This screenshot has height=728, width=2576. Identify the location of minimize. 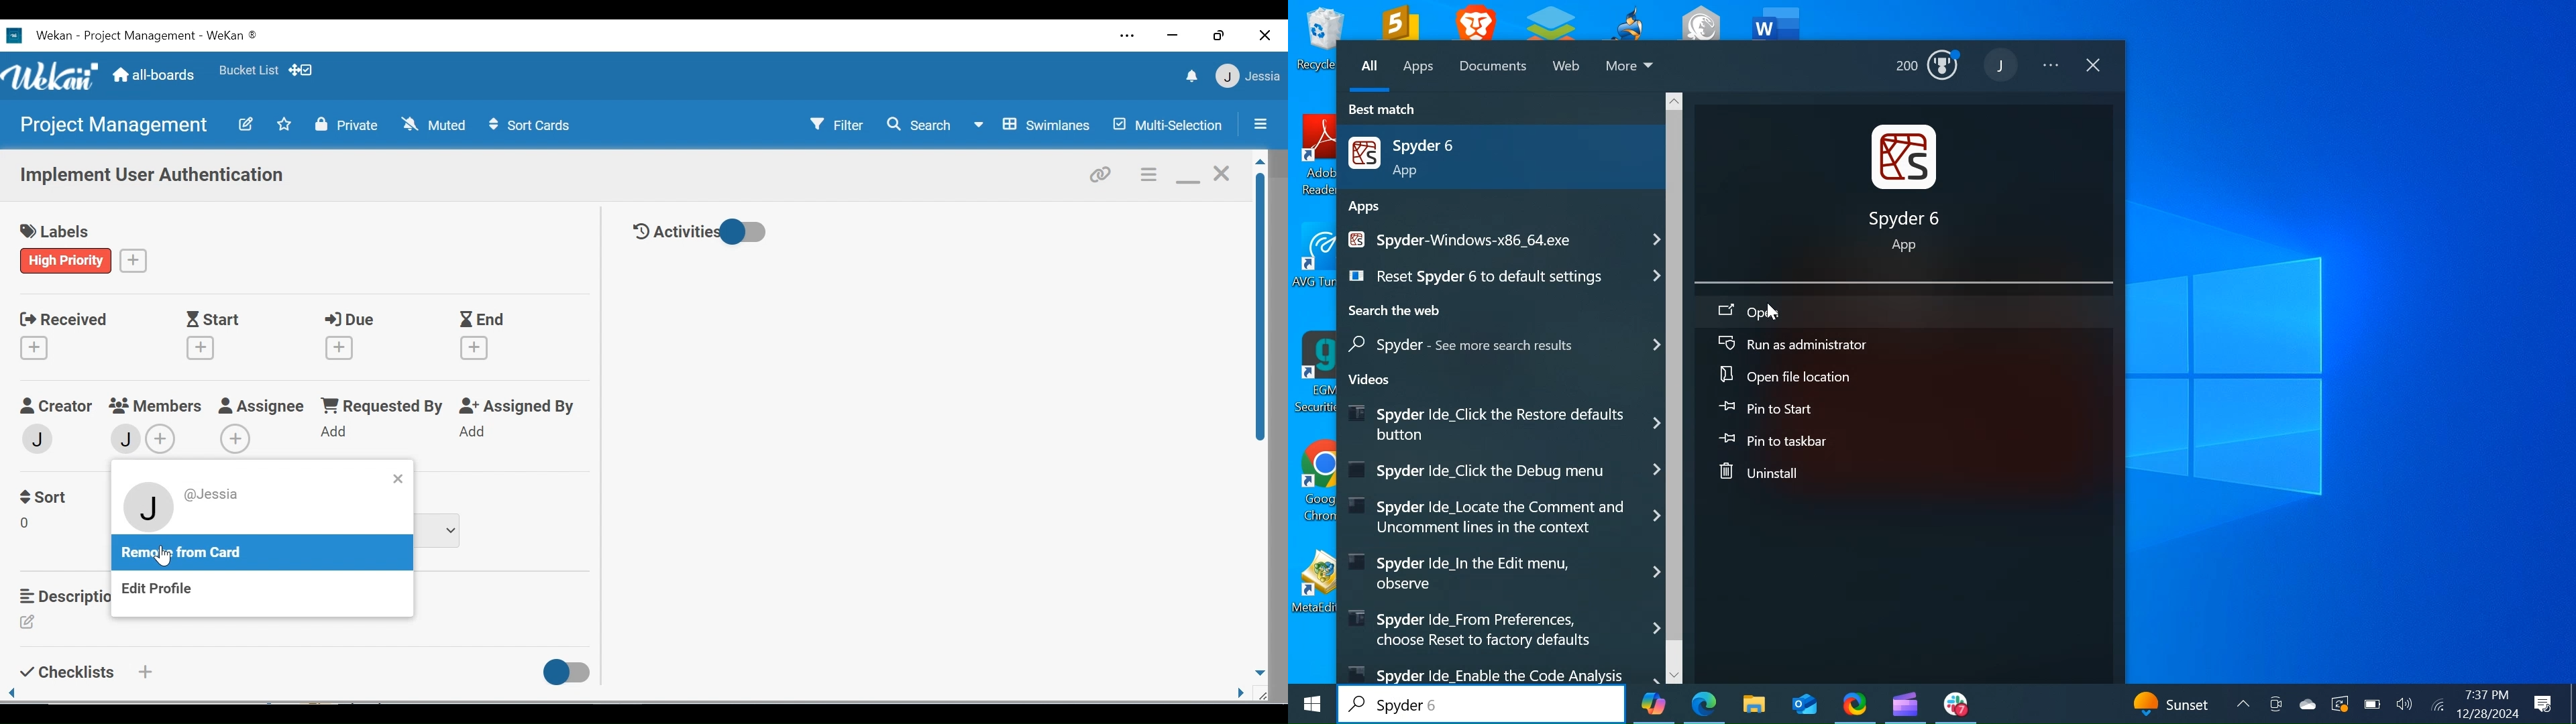
(1186, 174).